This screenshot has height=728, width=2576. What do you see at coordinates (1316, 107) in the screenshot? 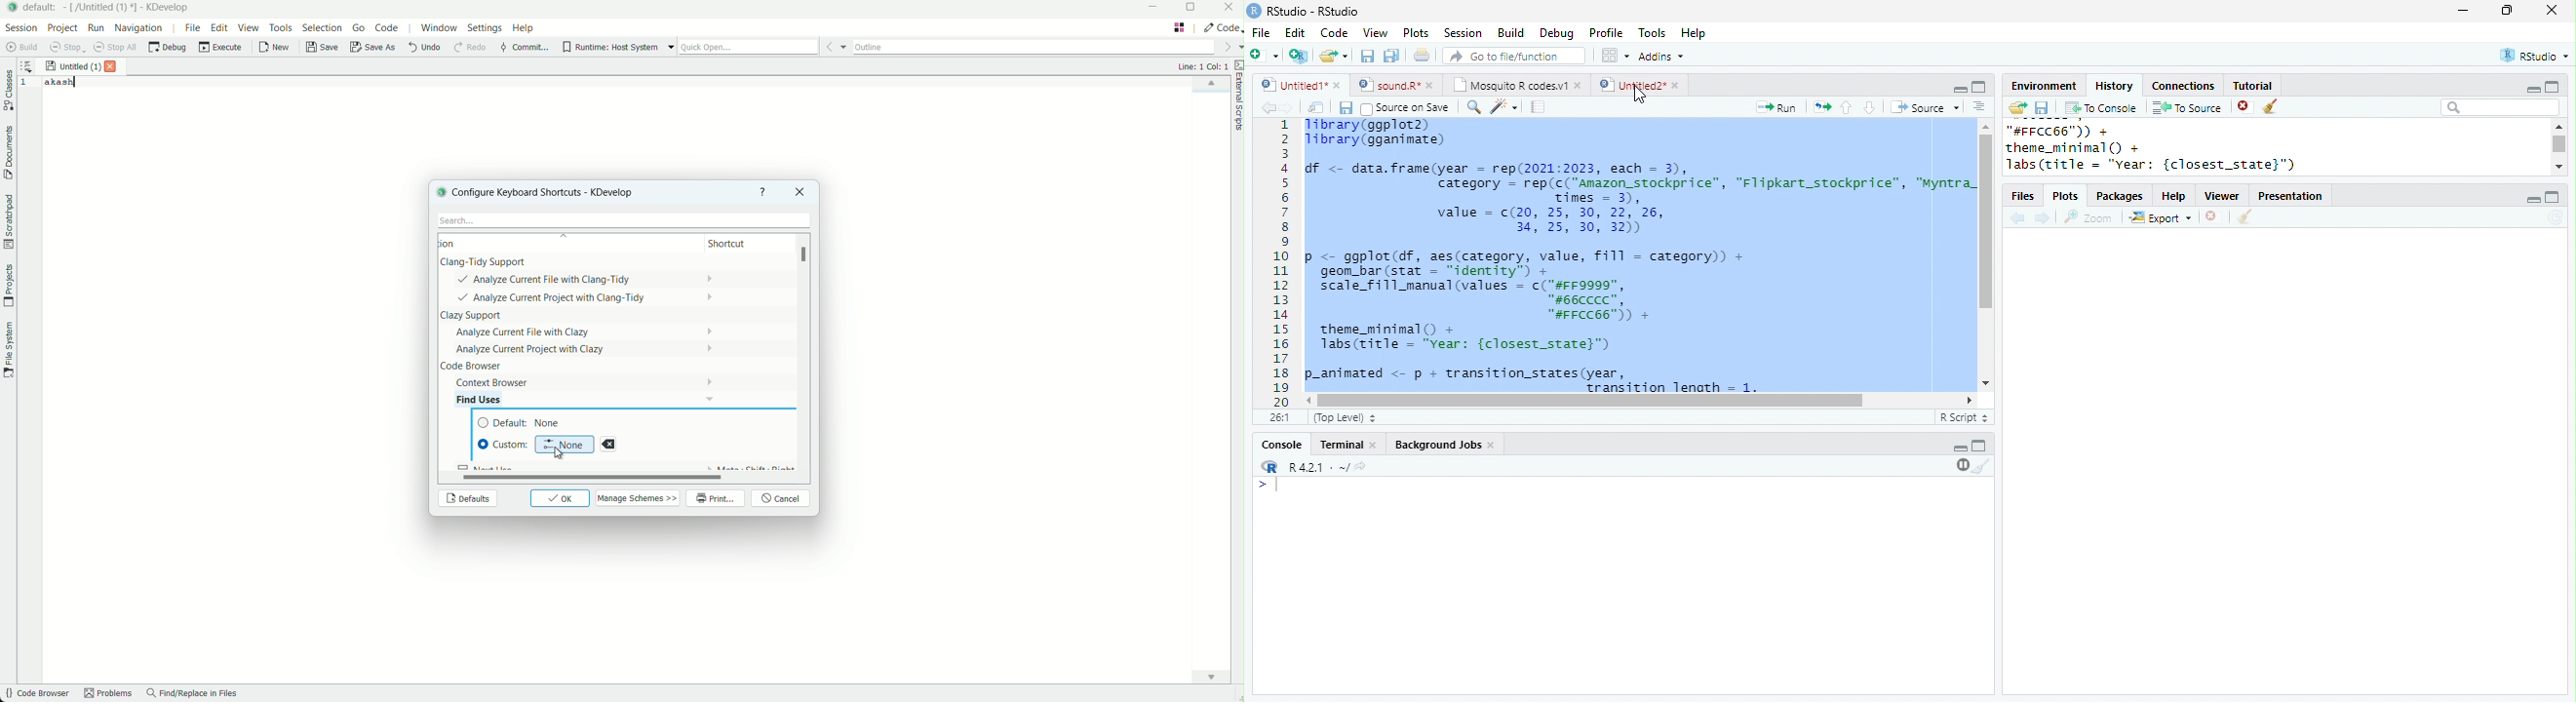
I see `show in new window` at bounding box center [1316, 107].